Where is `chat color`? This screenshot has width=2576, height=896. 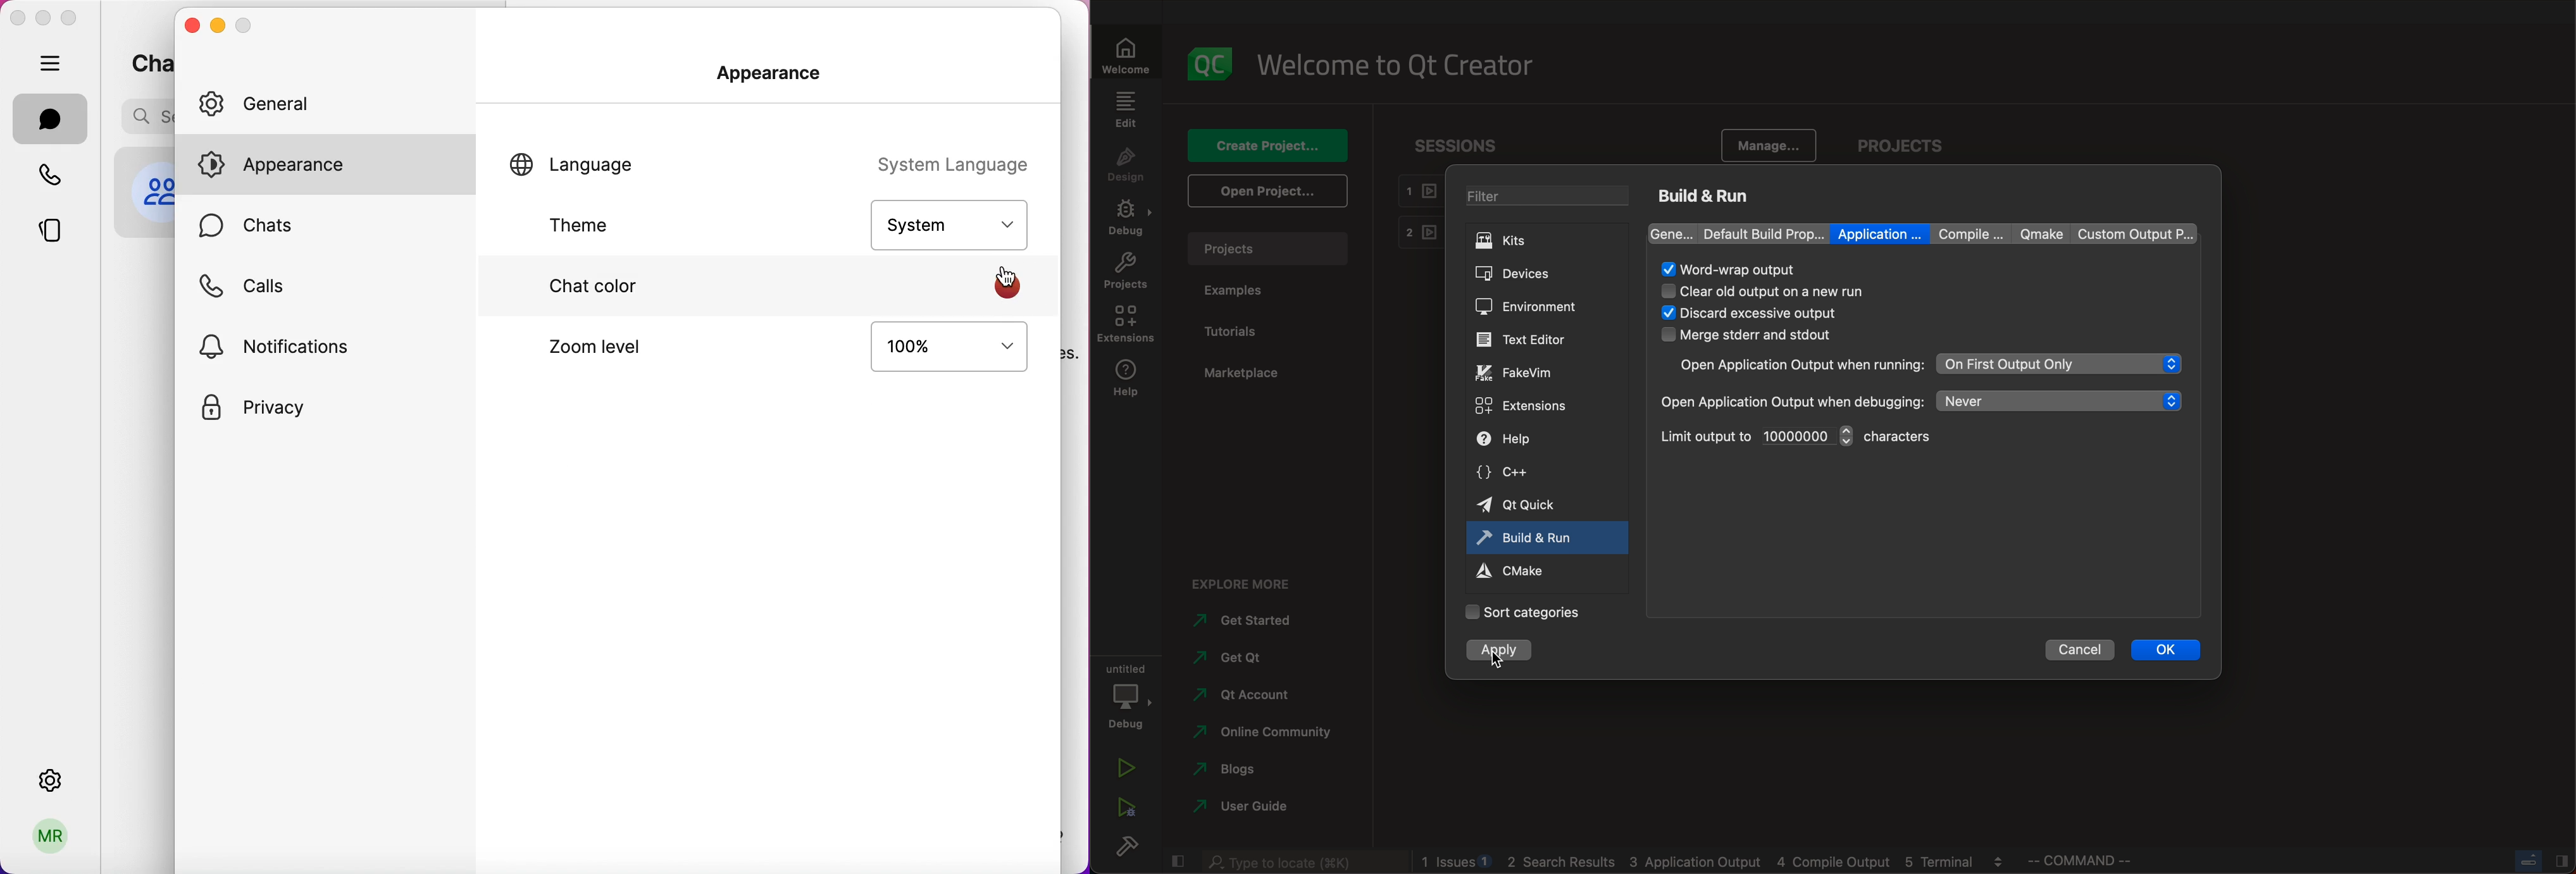 chat color is located at coordinates (593, 289).